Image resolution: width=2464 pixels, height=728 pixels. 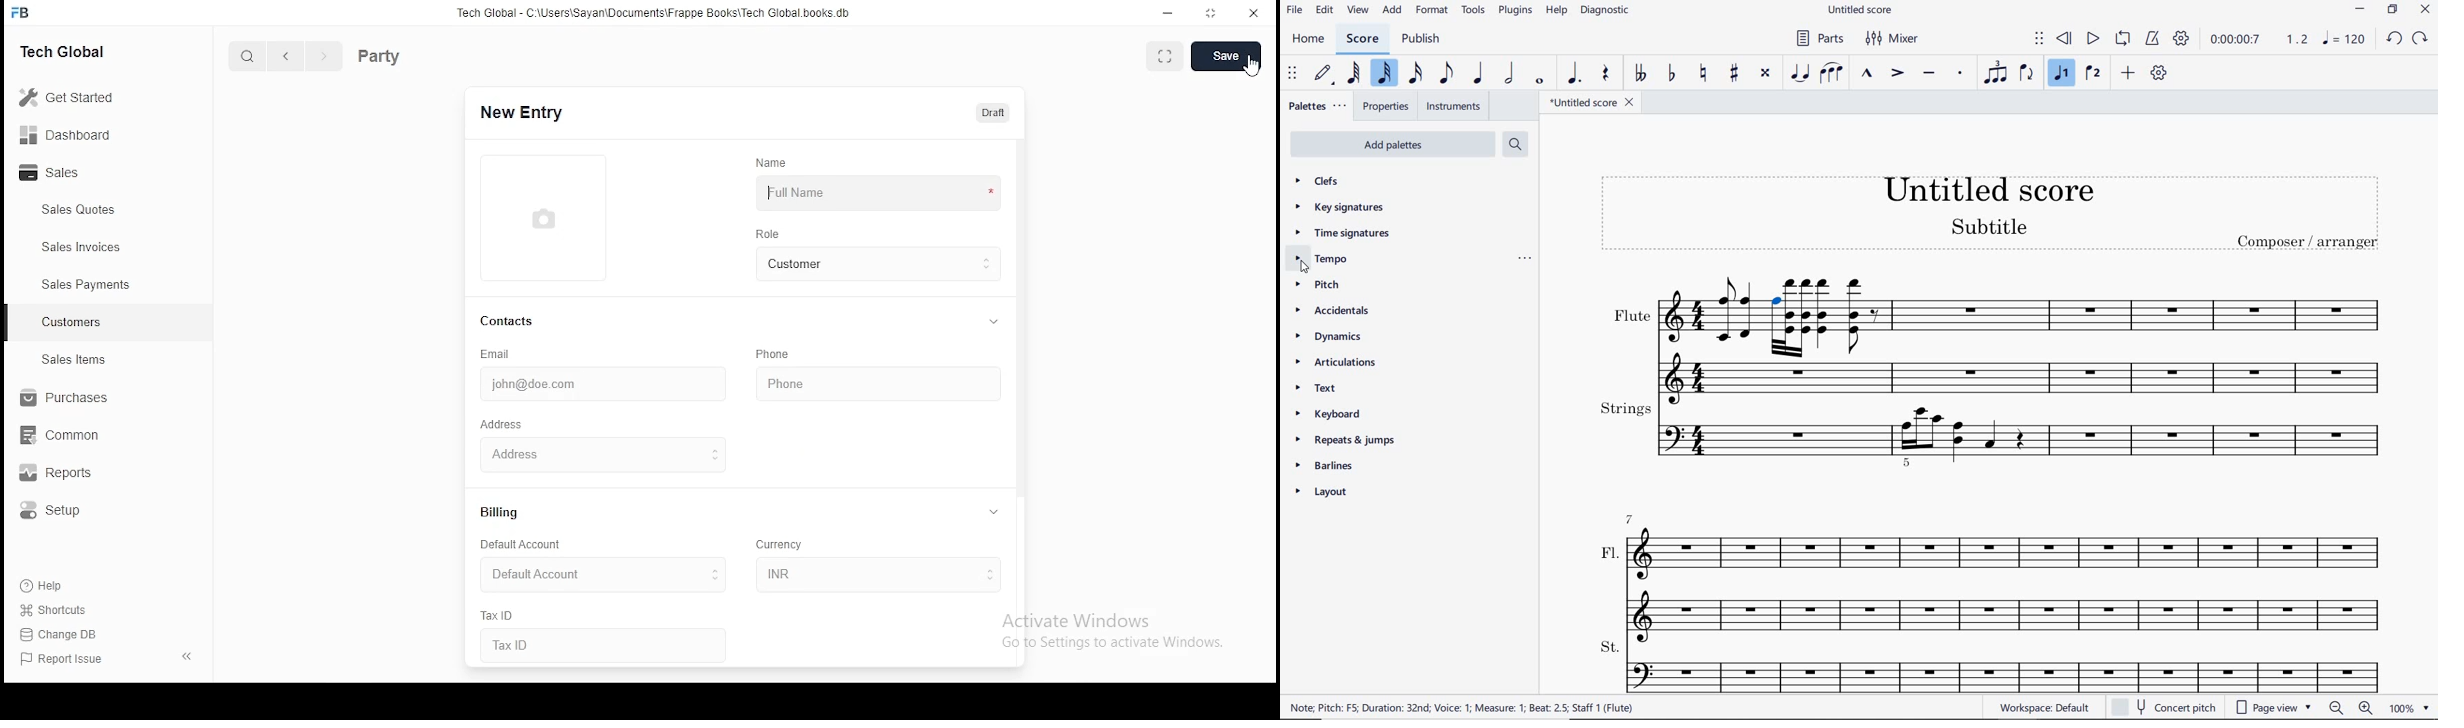 I want to click on new entry, so click(x=525, y=112).